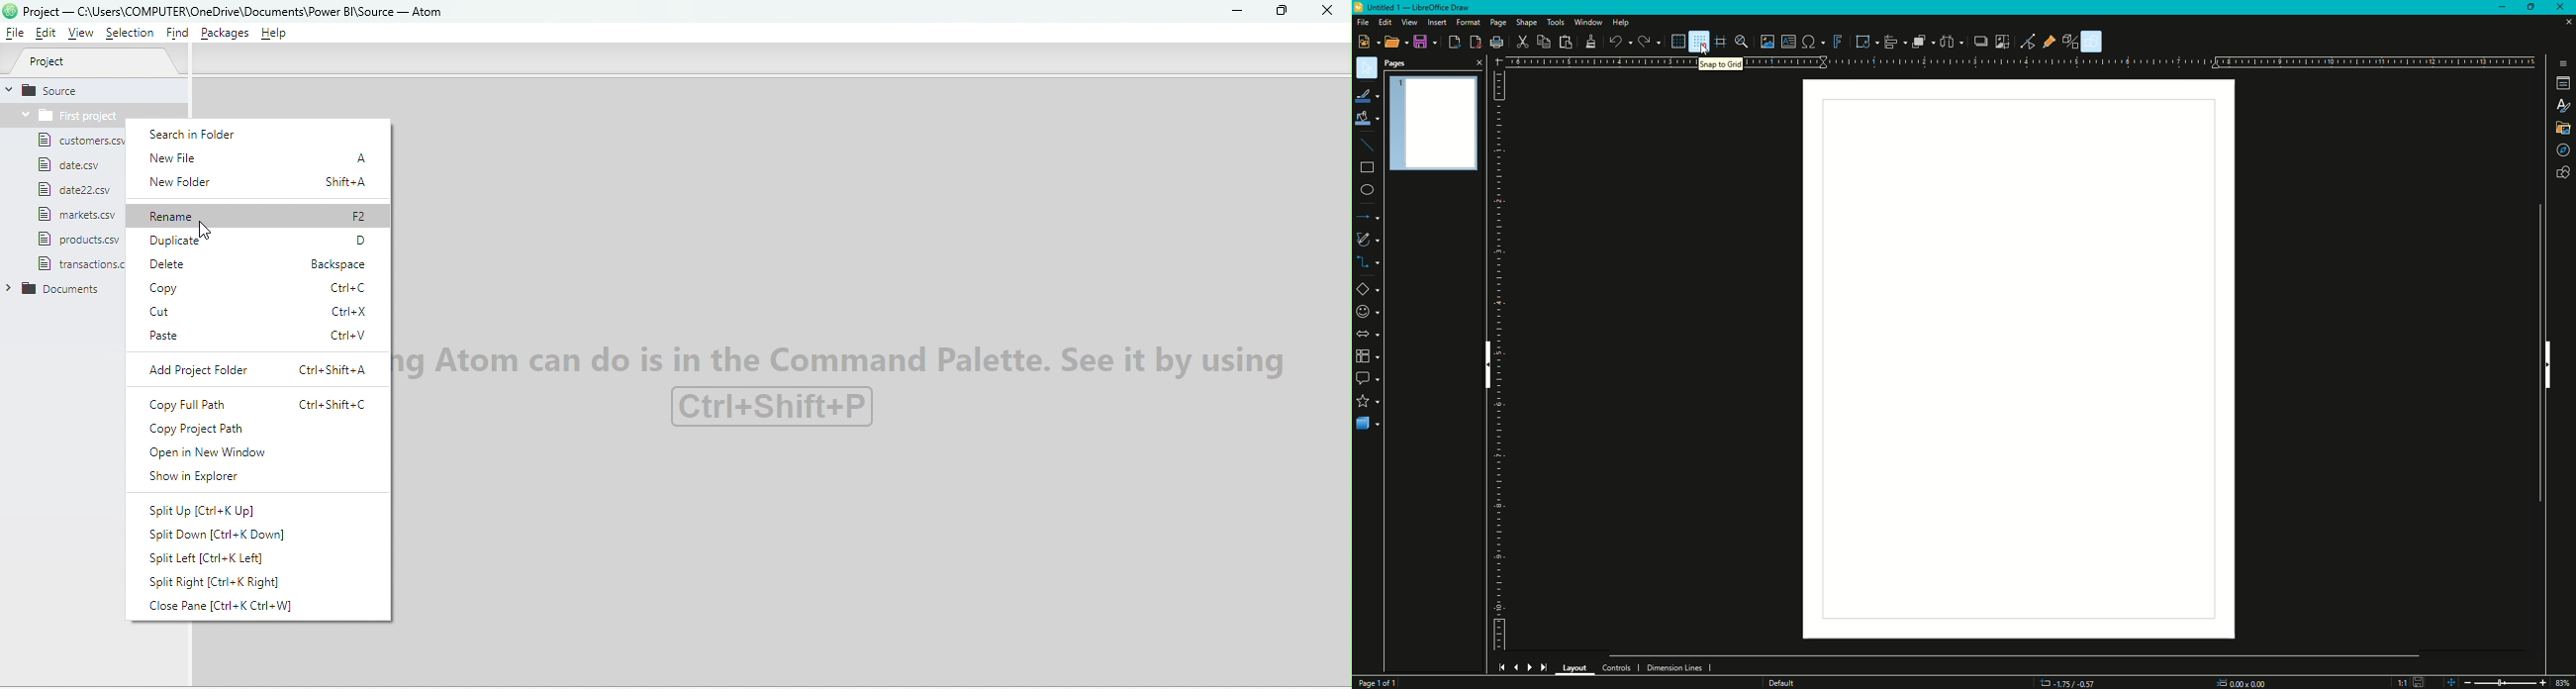 The image size is (2576, 700). I want to click on Lines and arrows, so click(1378, 216).